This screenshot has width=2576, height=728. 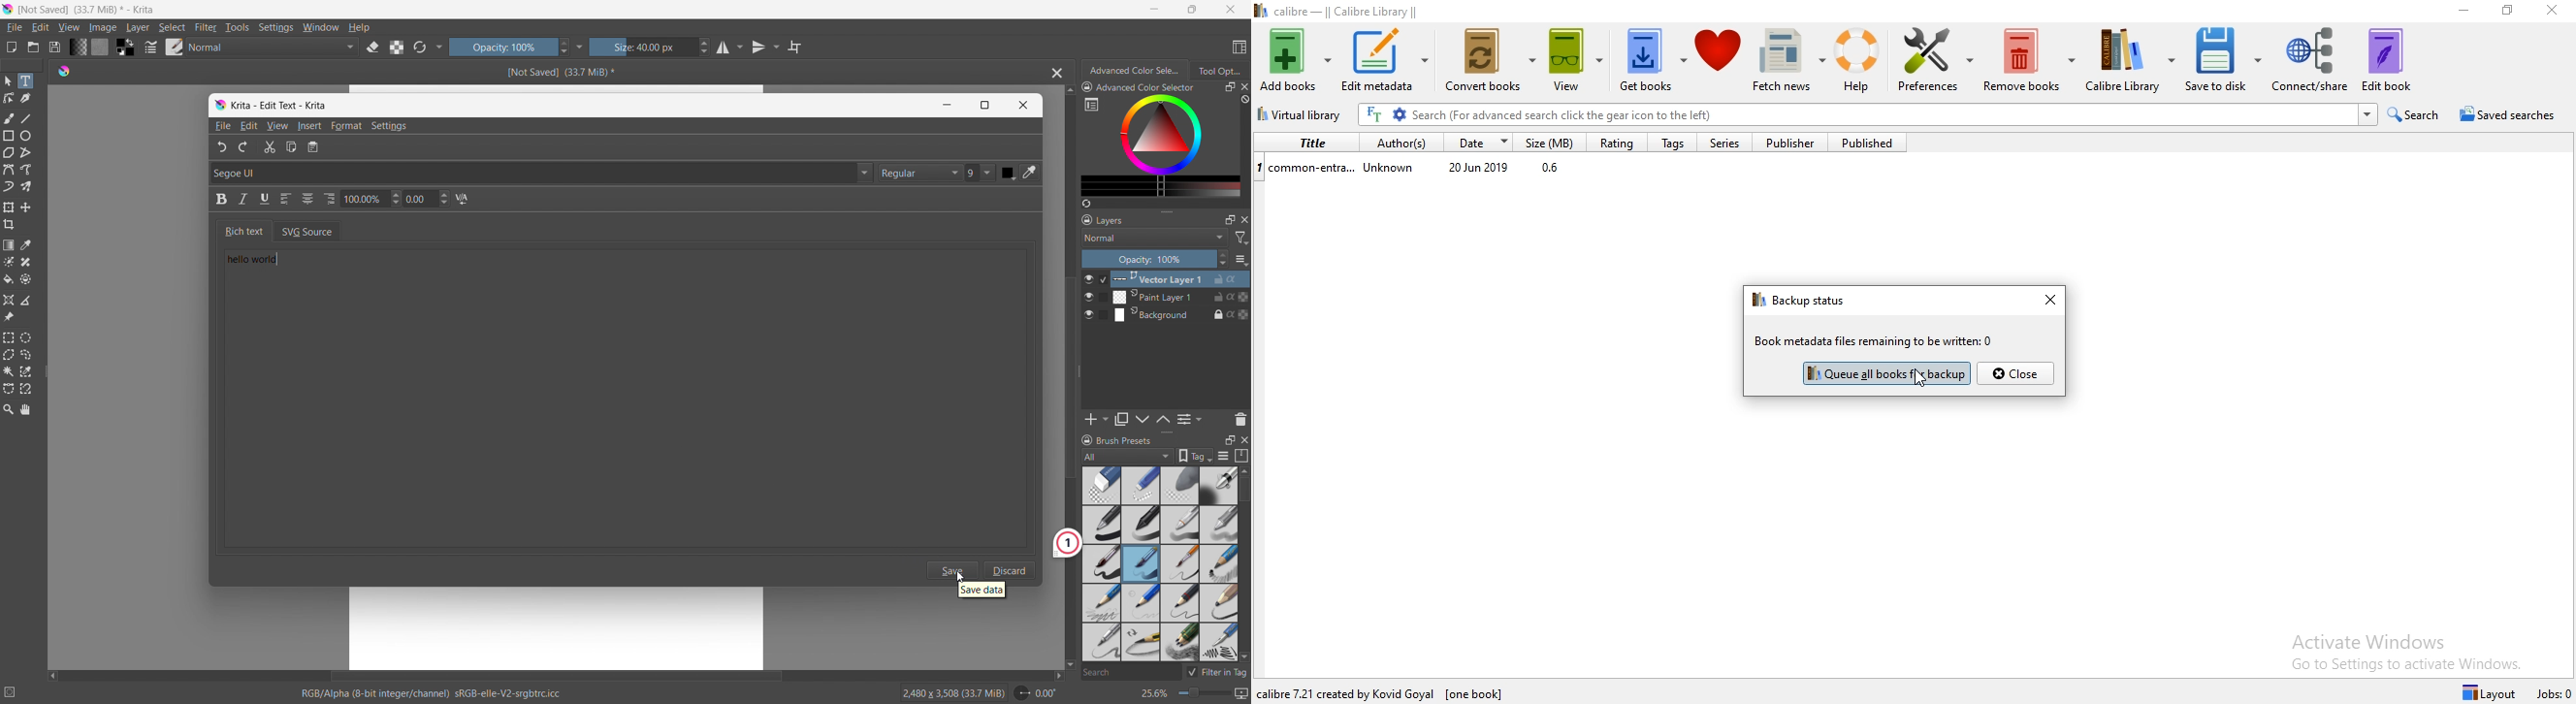 What do you see at coordinates (945, 105) in the screenshot?
I see `Minimize` at bounding box center [945, 105].